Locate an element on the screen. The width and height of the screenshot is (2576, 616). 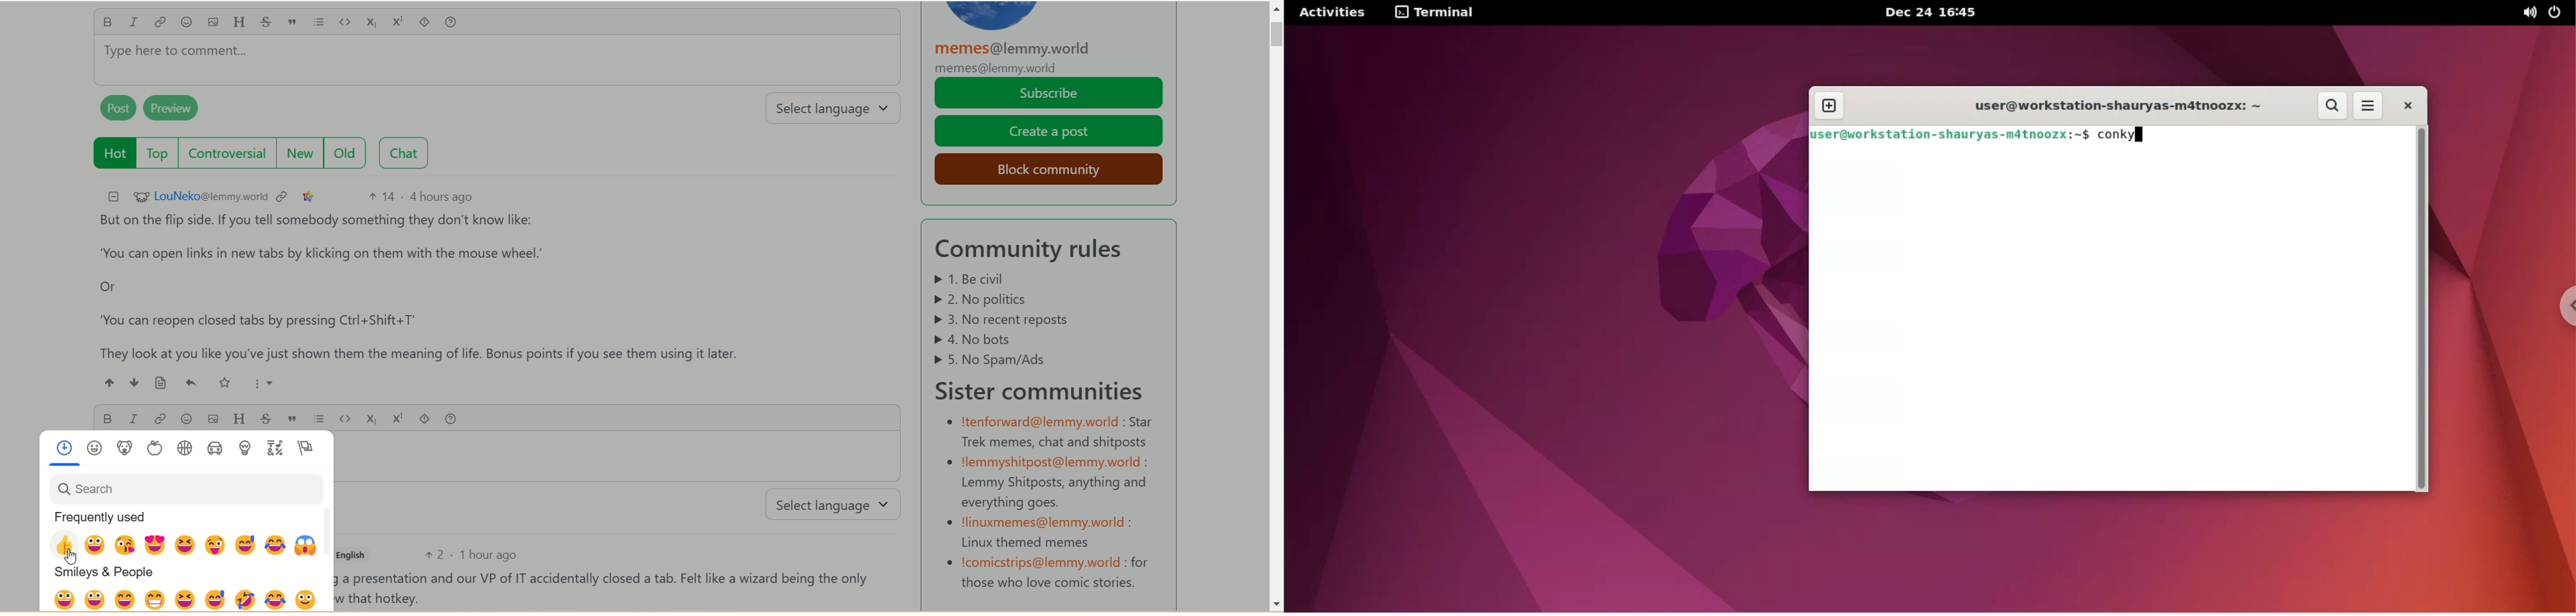
link is located at coordinates (309, 196).